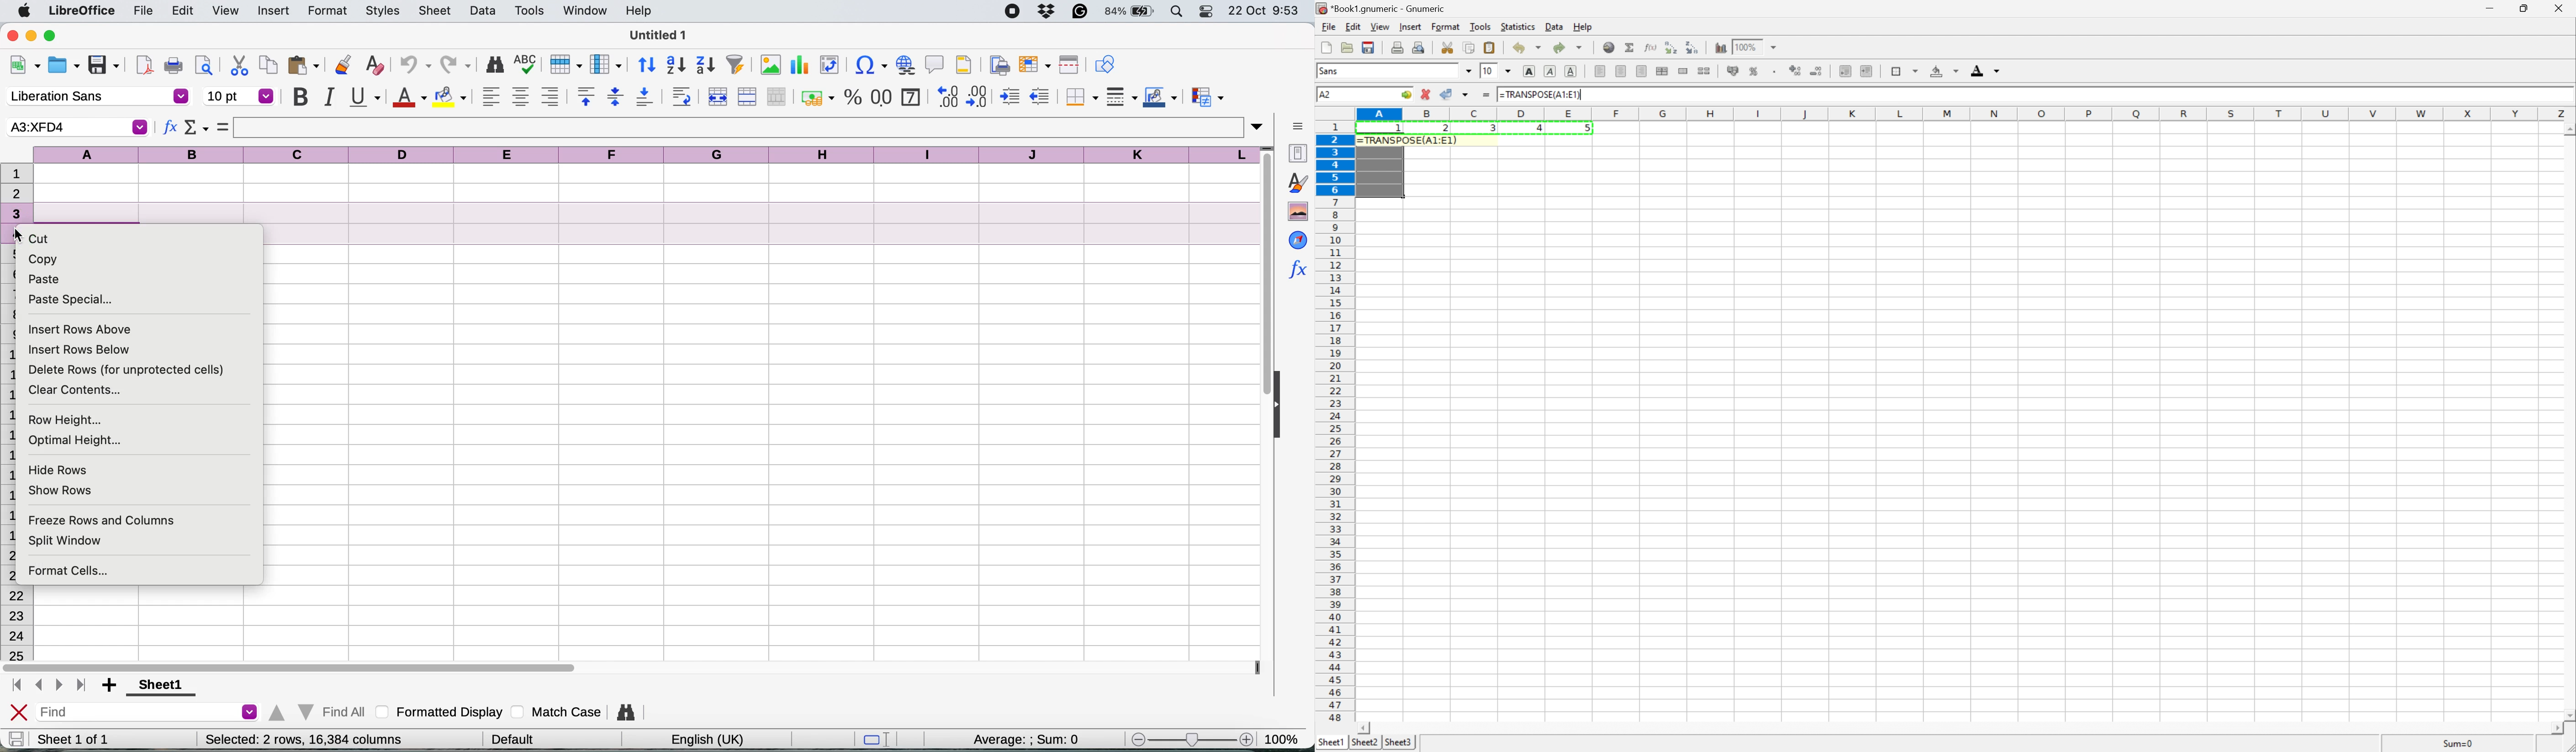 The width and height of the screenshot is (2576, 756). I want to click on paste, so click(1489, 46).